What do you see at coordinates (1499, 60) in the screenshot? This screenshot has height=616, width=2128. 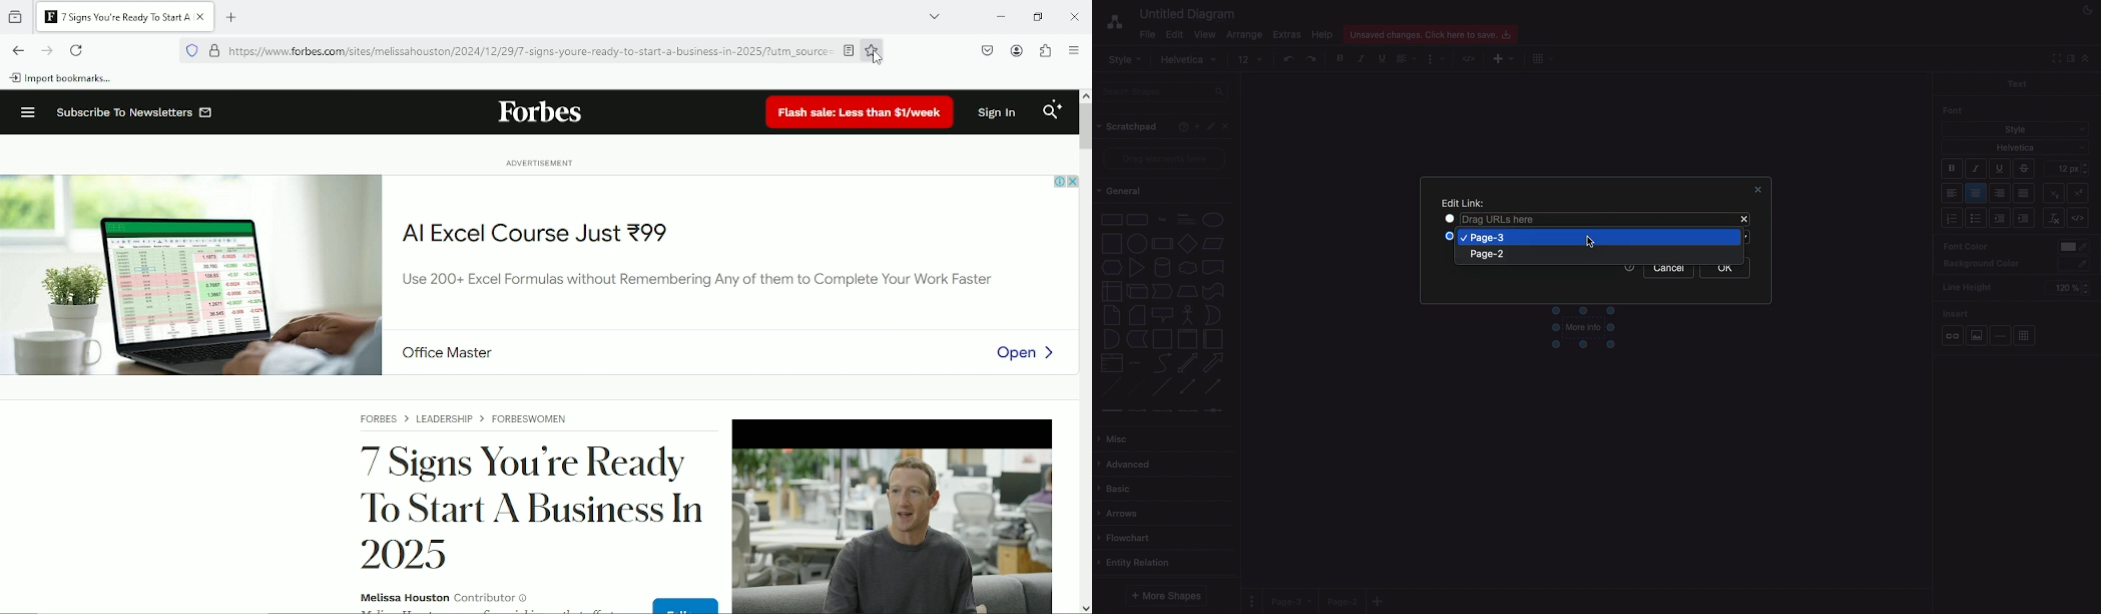 I see `Add` at bounding box center [1499, 60].